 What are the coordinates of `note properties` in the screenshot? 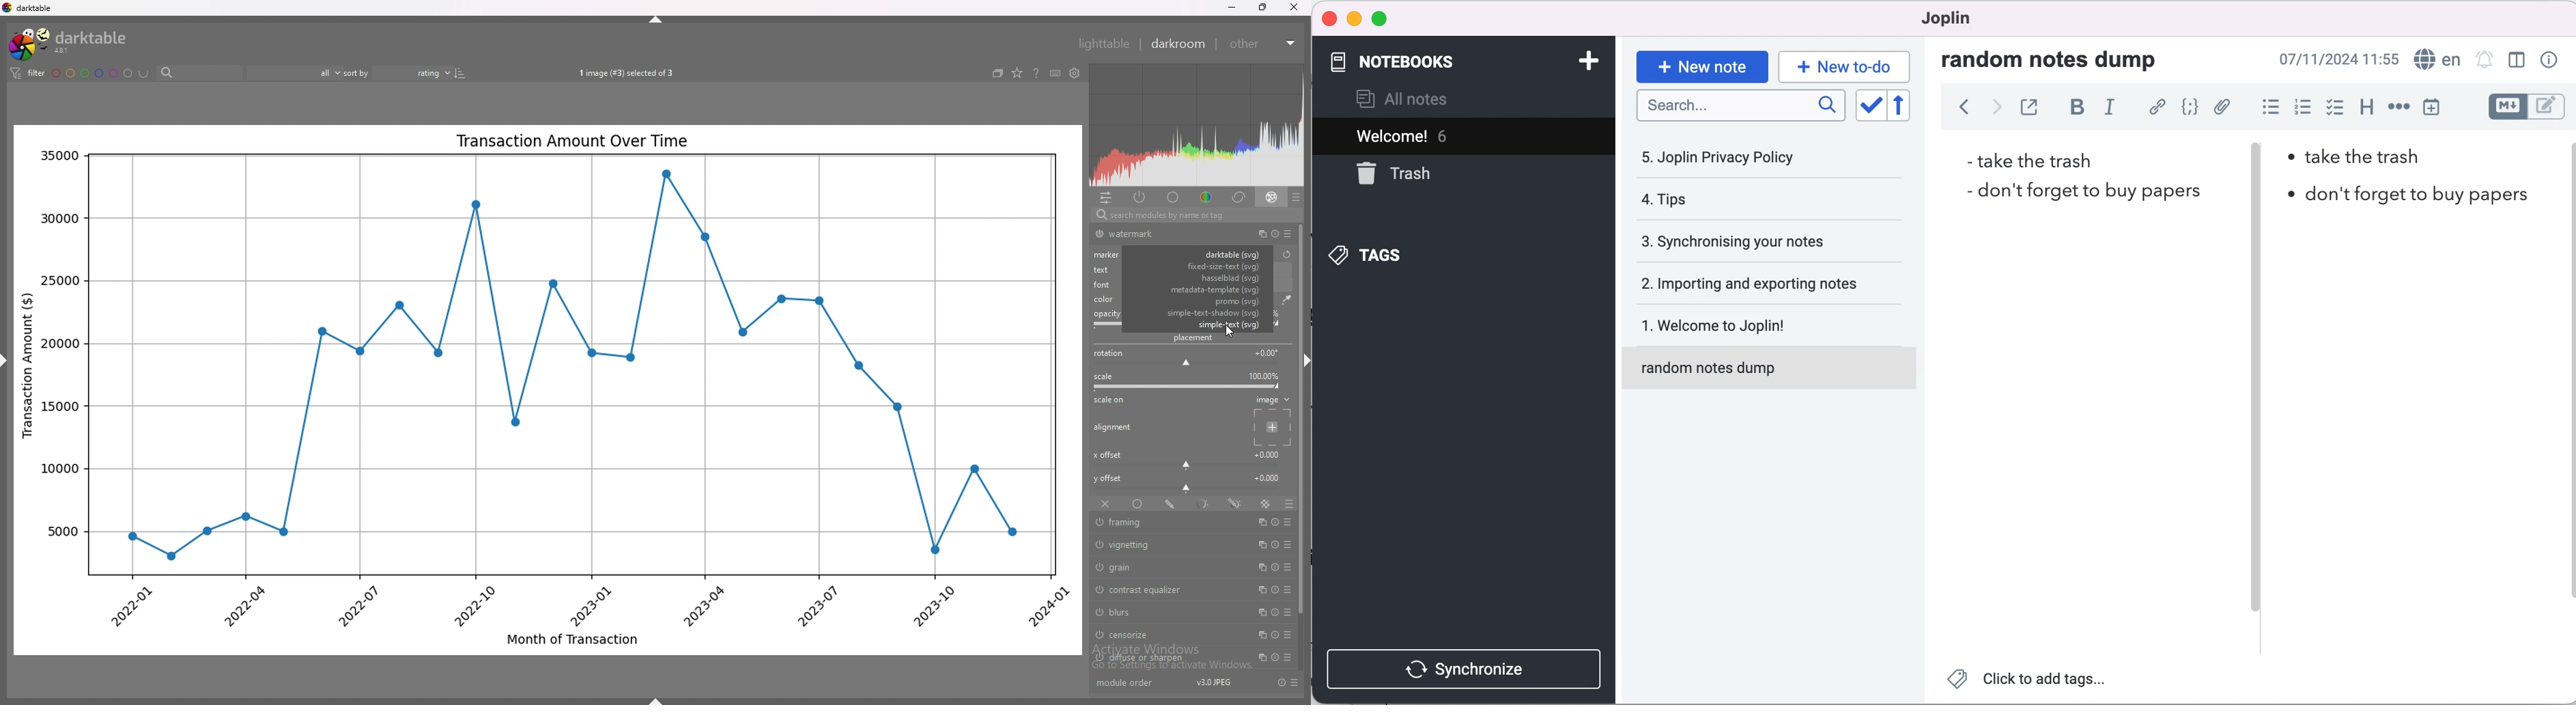 It's located at (2548, 61).